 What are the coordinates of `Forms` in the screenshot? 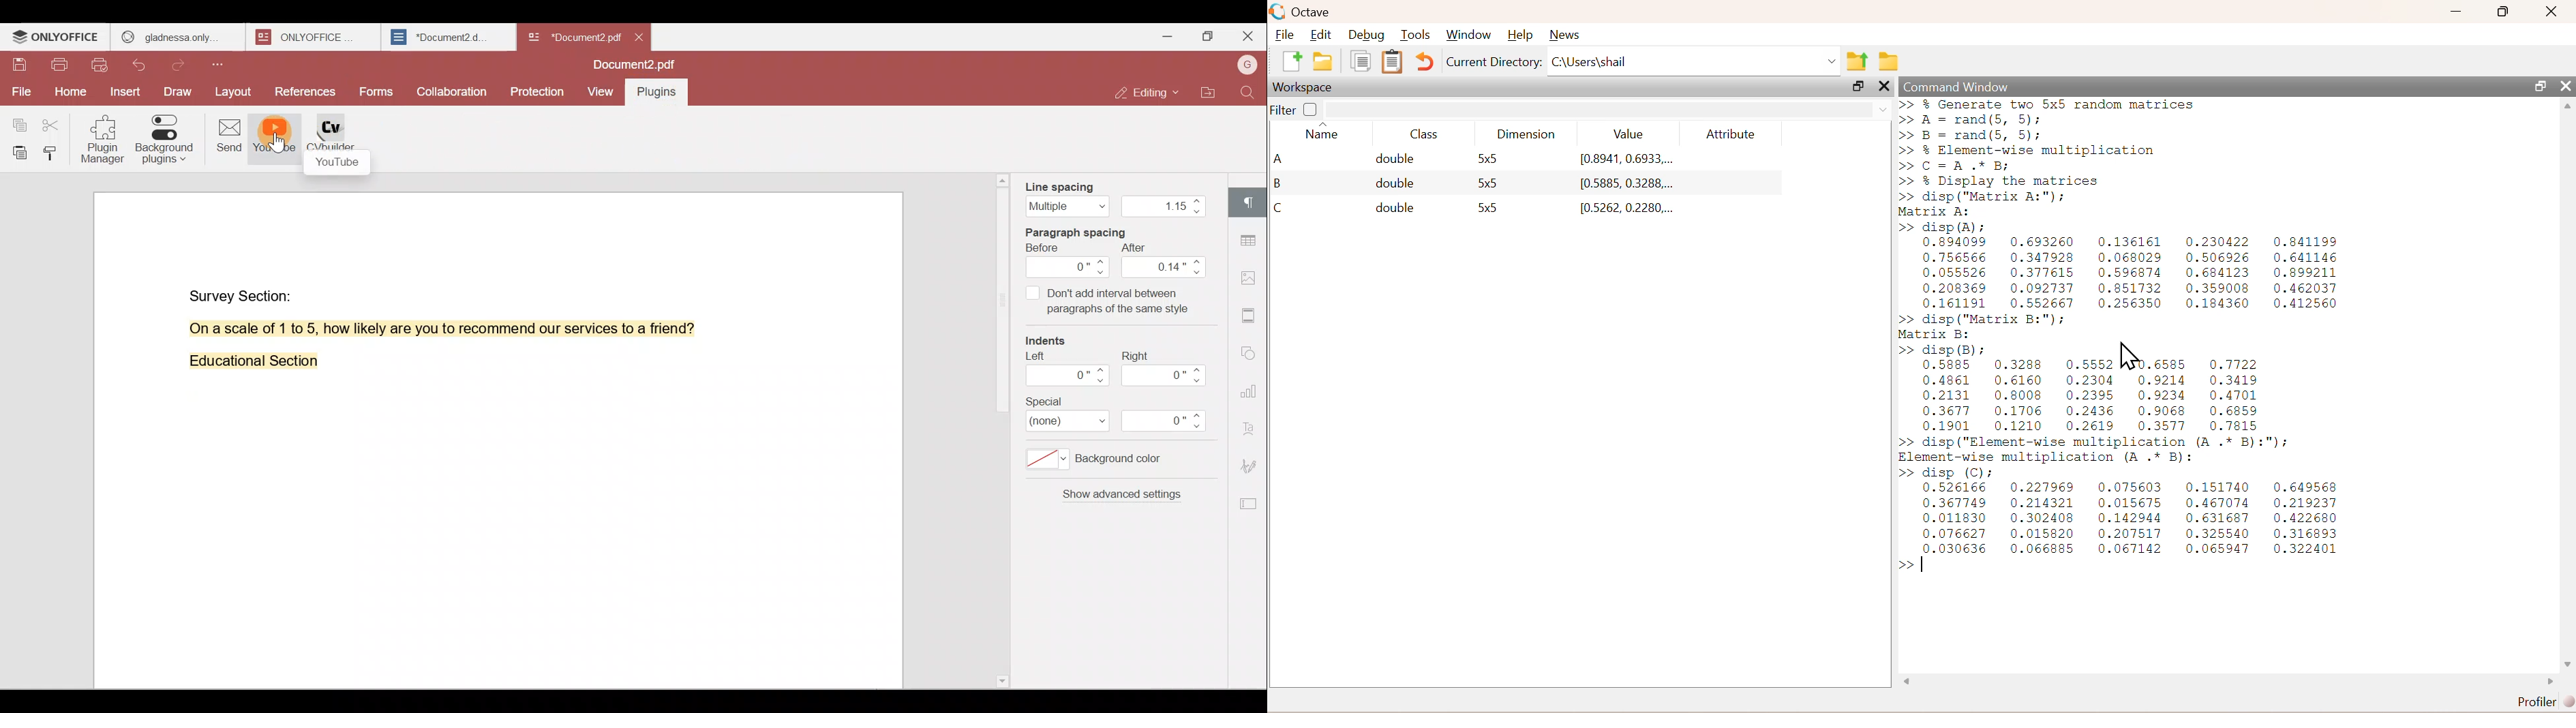 It's located at (378, 92).